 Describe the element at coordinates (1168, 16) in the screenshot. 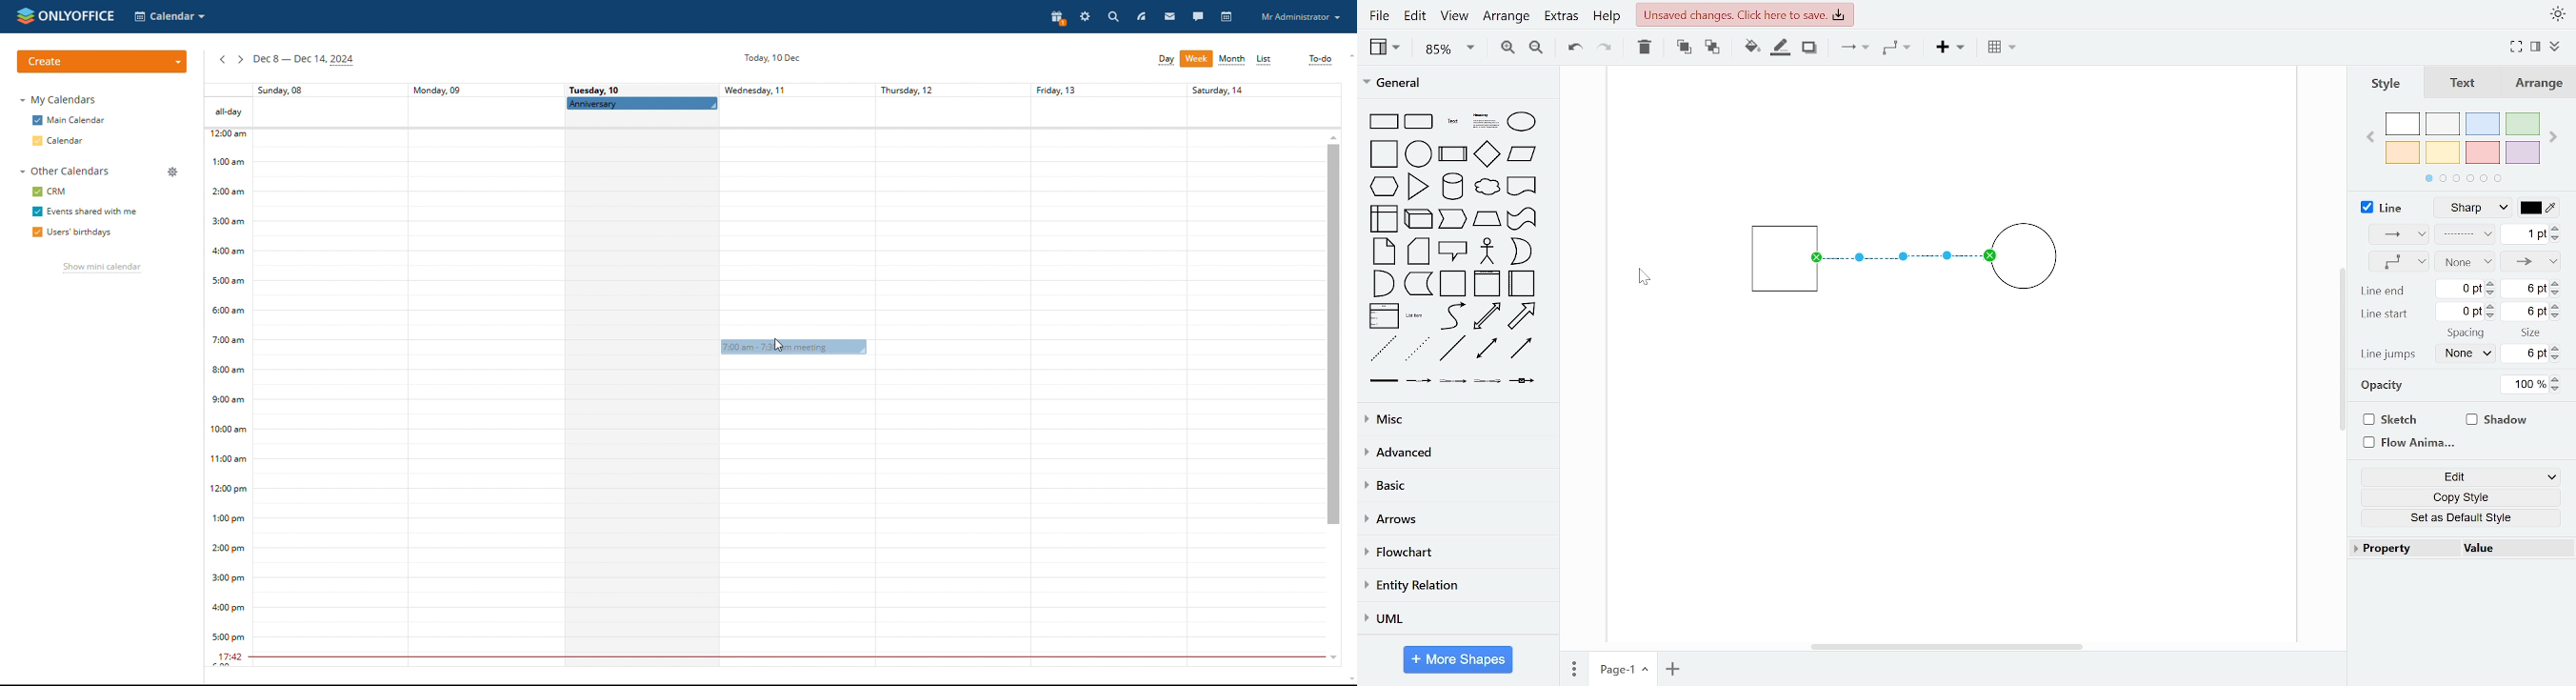

I see `mail` at that location.